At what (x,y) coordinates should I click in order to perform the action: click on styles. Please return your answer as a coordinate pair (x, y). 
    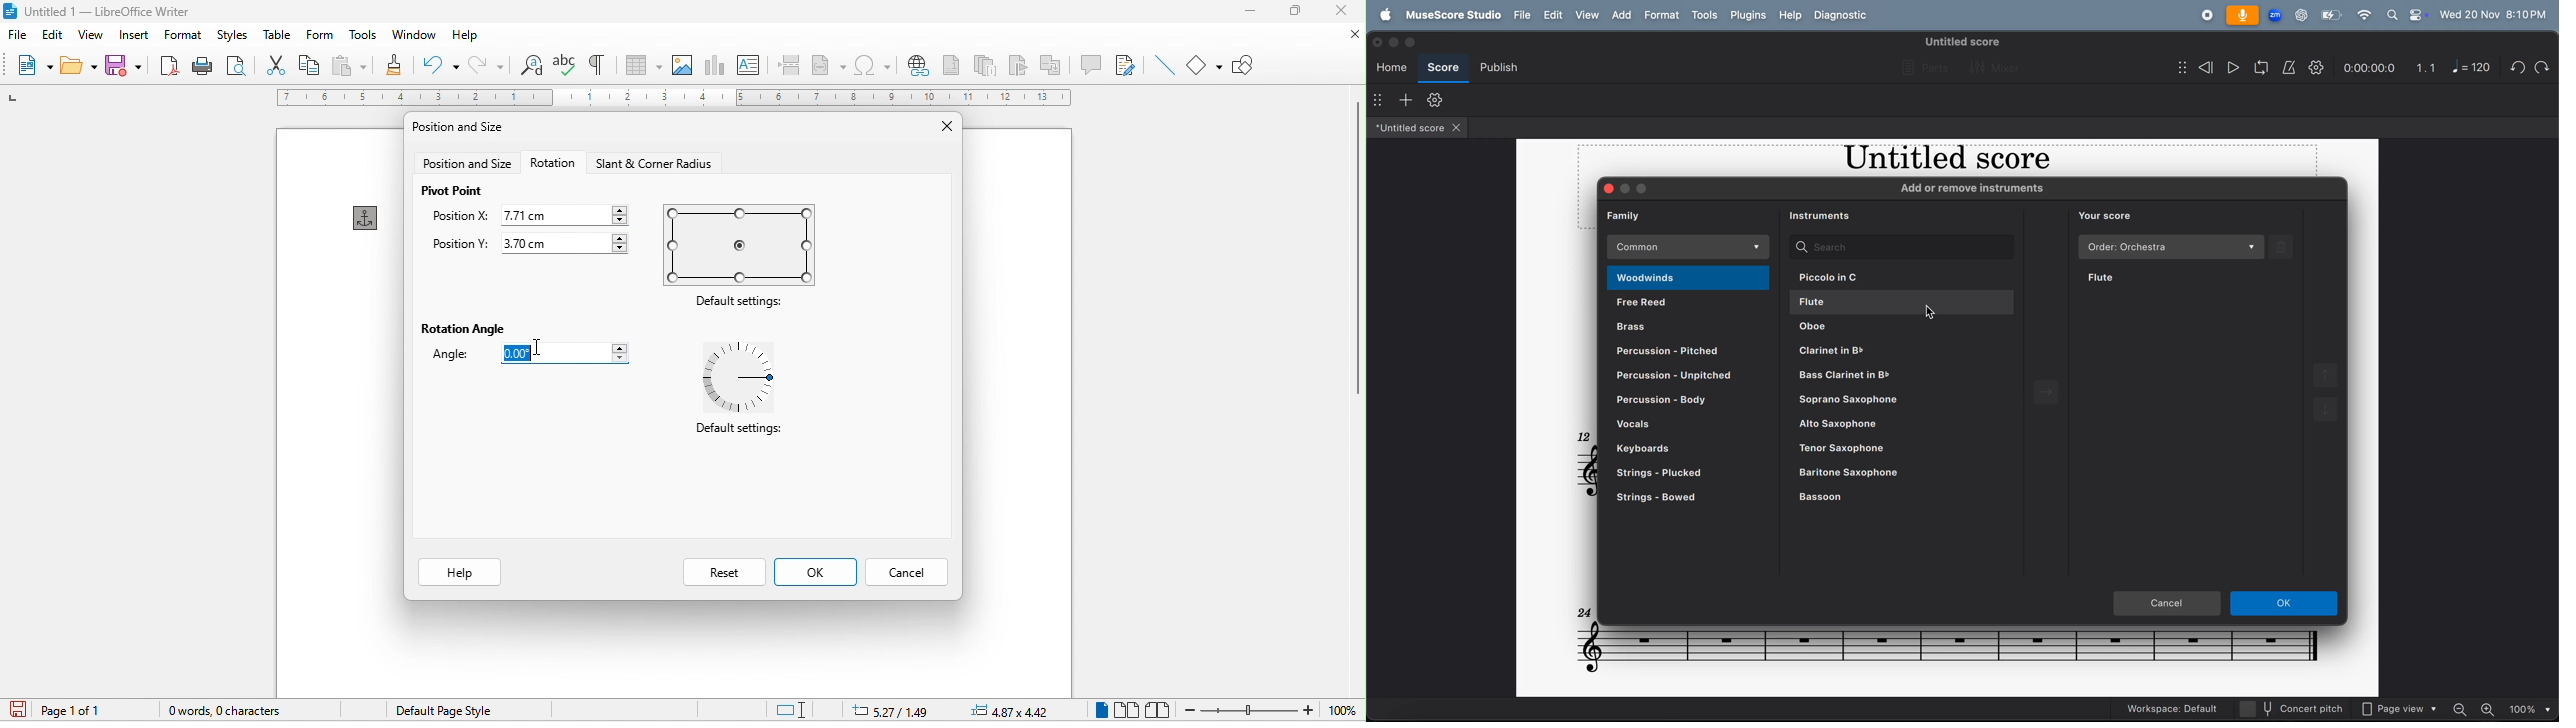
    Looking at the image, I should click on (233, 36).